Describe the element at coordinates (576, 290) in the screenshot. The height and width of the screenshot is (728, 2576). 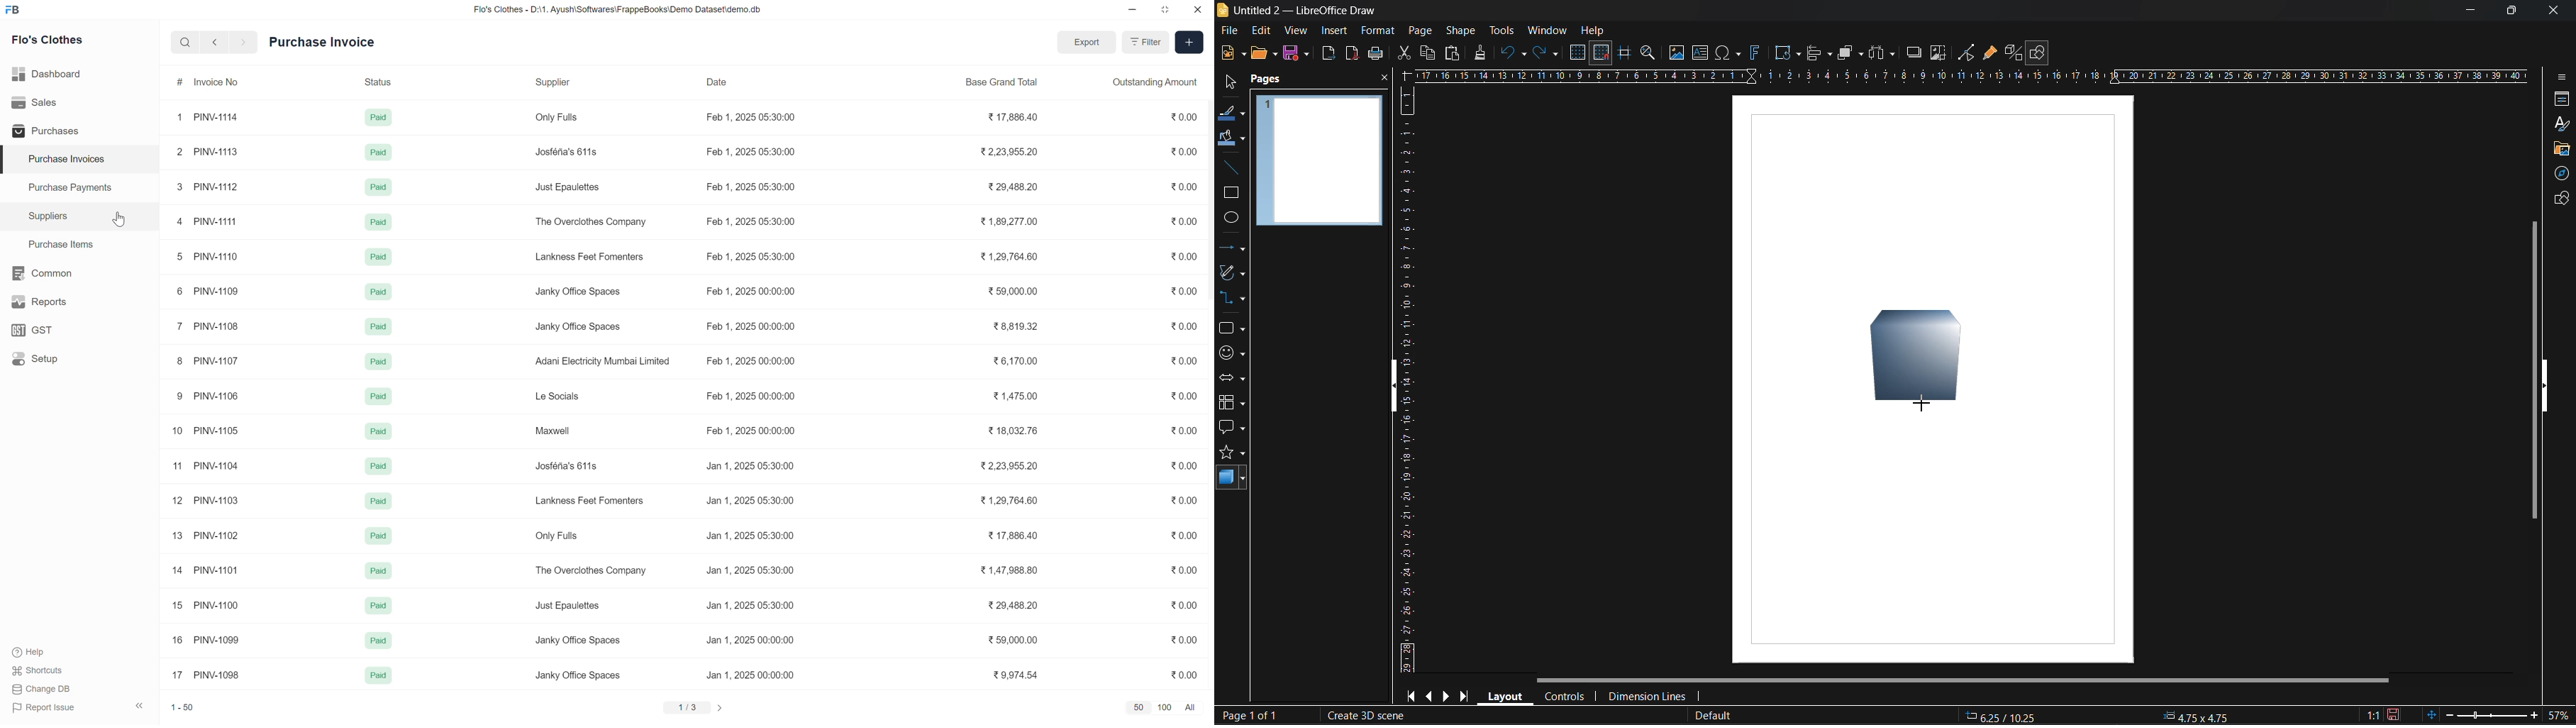
I see `Janky Office Spaces` at that location.